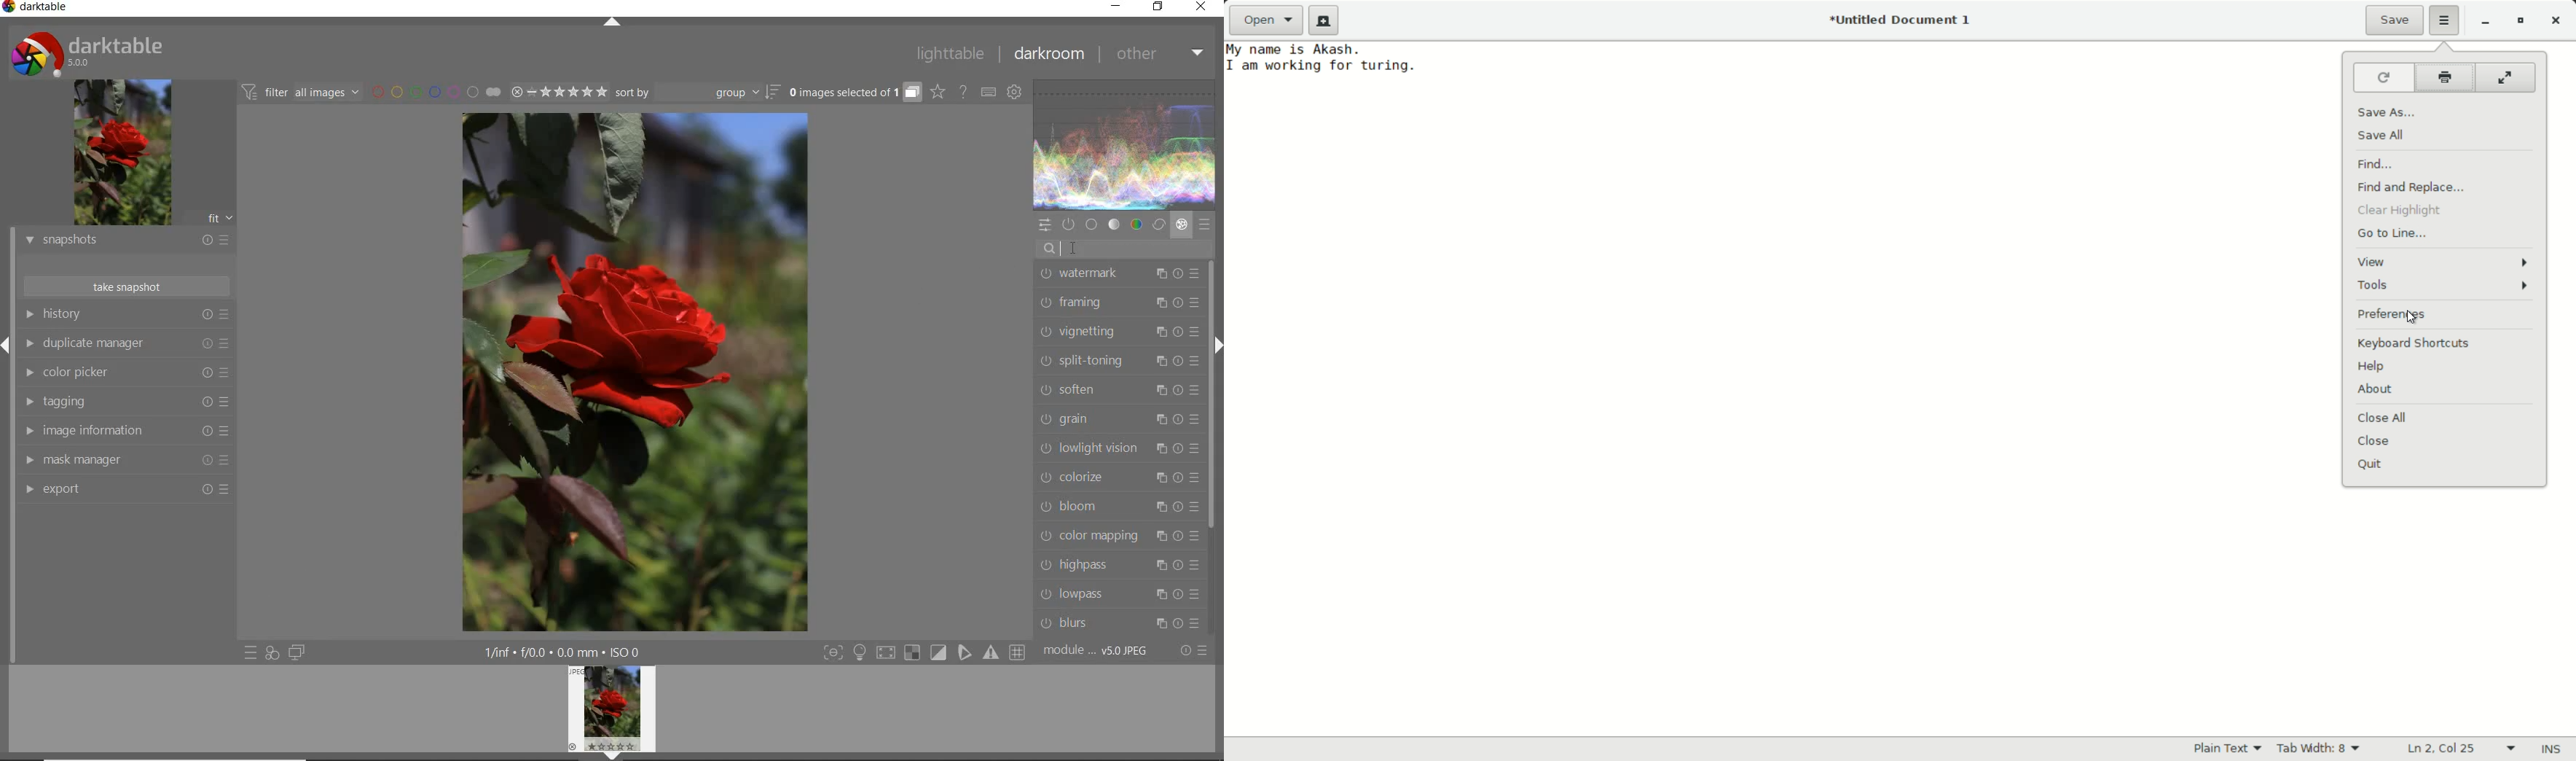 Image resolution: width=2576 pixels, height=784 pixels. What do you see at coordinates (7, 343) in the screenshot?
I see `Expand/Collapse` at bounding box center [7, 343].